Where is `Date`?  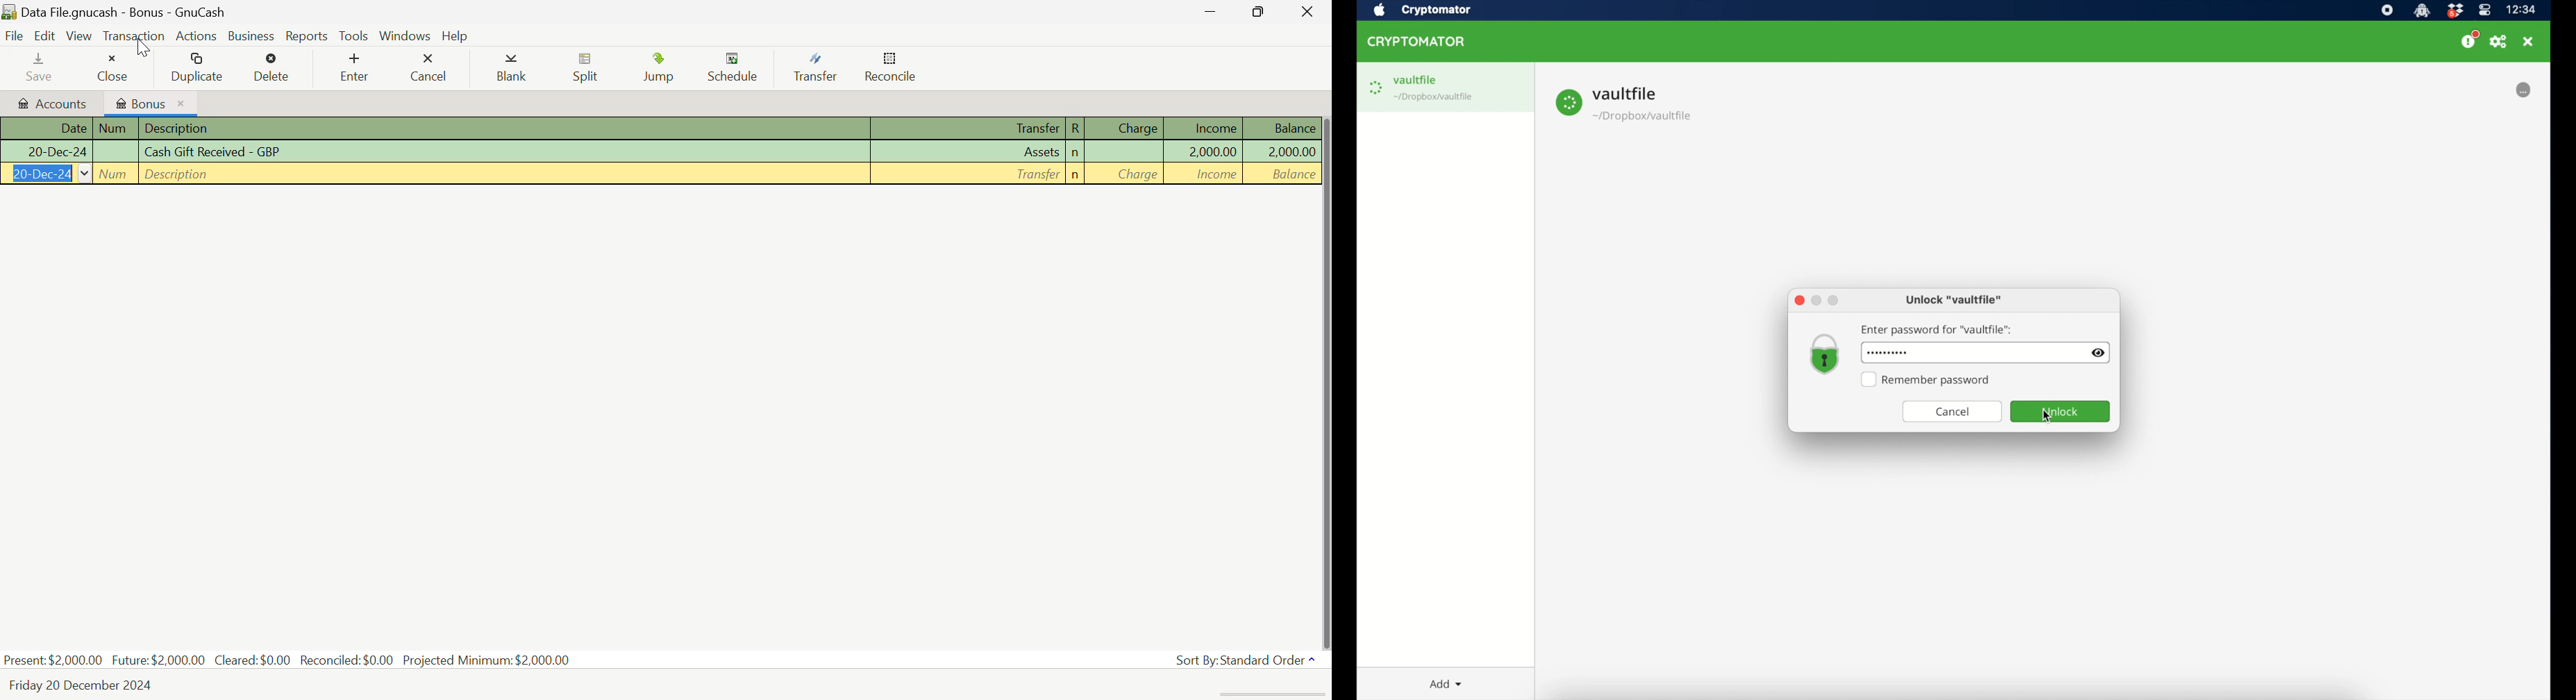
Date is located at coordinates (46, 153).